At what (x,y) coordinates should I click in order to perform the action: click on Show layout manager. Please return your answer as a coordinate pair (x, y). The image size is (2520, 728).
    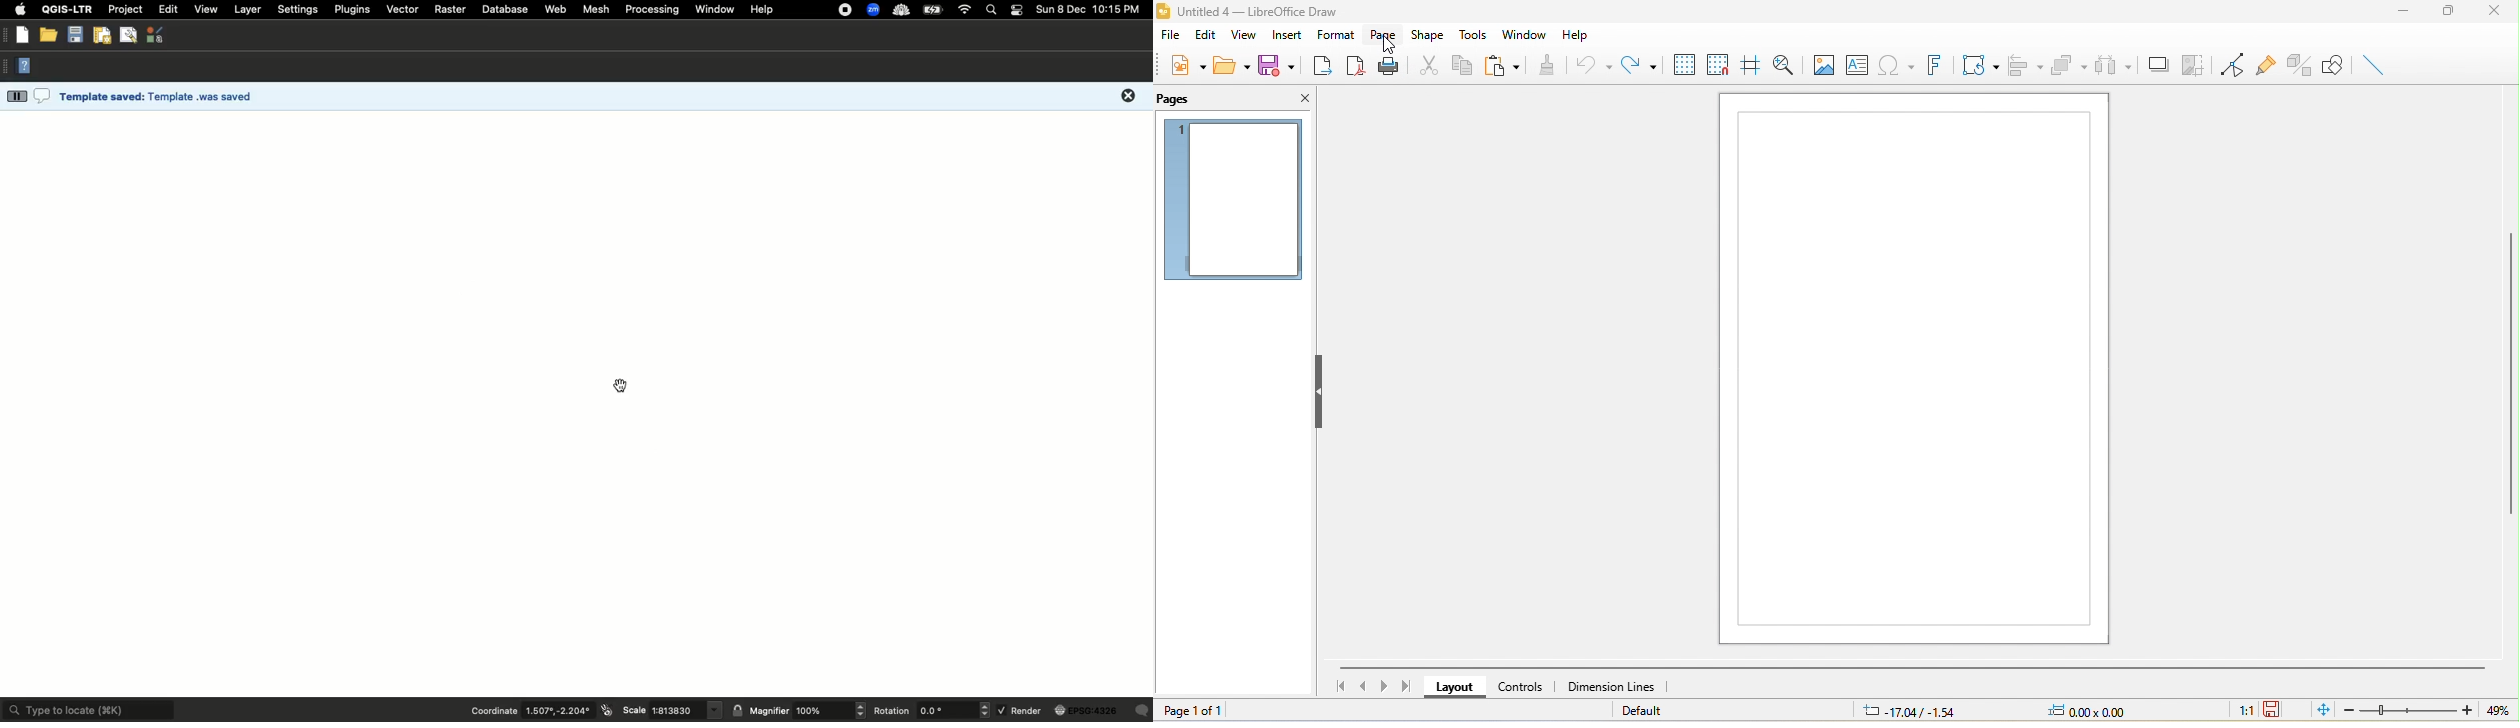
    Looking at the image, I should click on (128, 36).